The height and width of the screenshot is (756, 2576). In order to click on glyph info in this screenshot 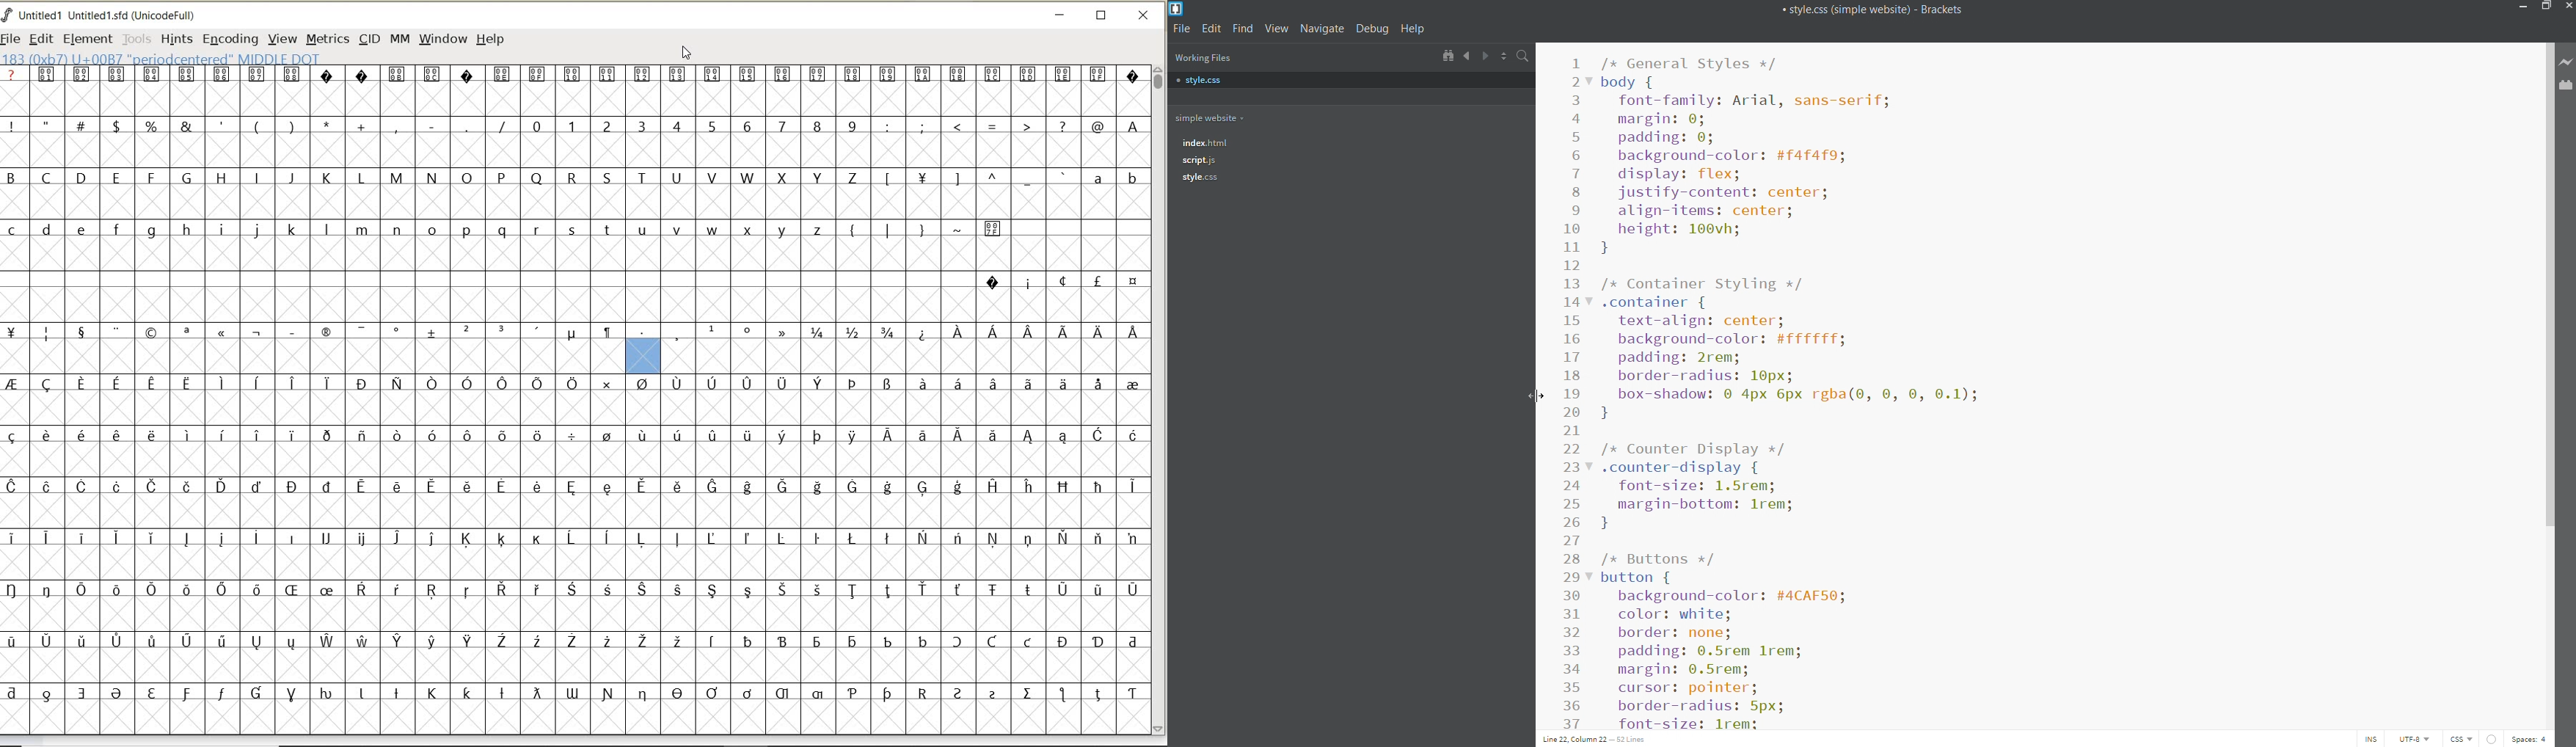, I will do `click(272, 59)`.